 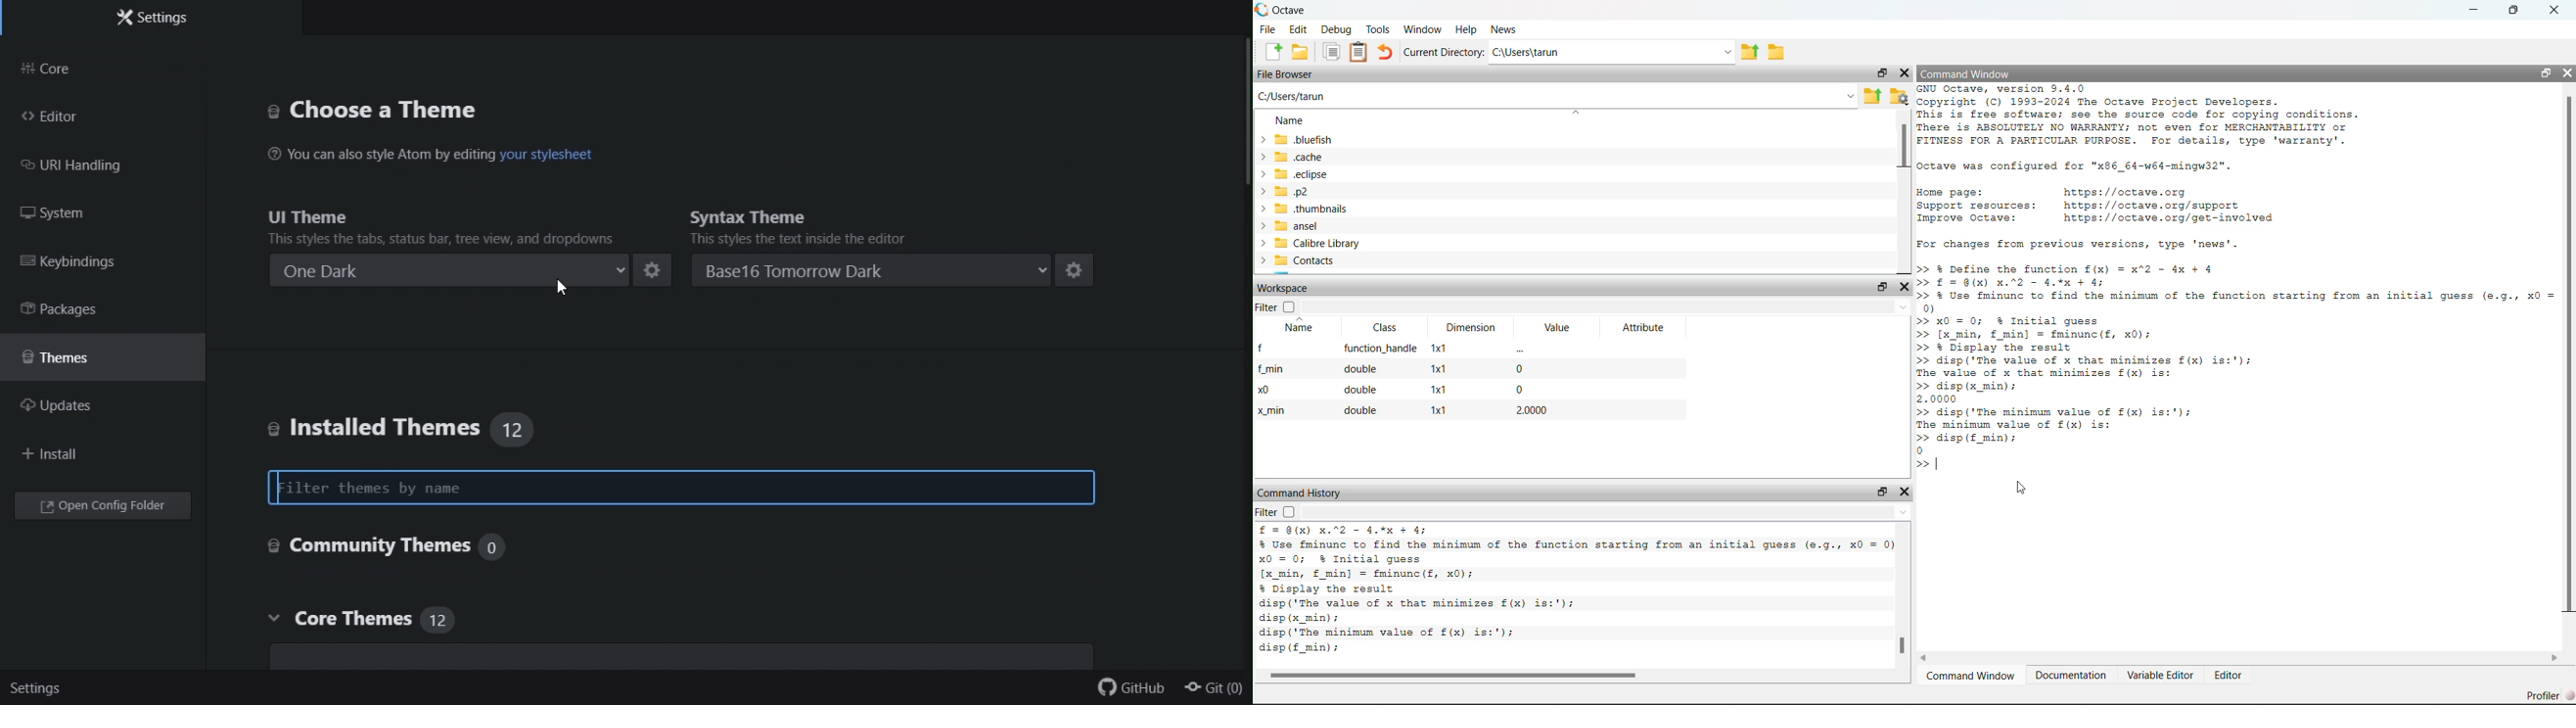 What do you see at coordinates (103, 265) in the screenshot?
I see `key bindings` at bounding box center [103, 265].